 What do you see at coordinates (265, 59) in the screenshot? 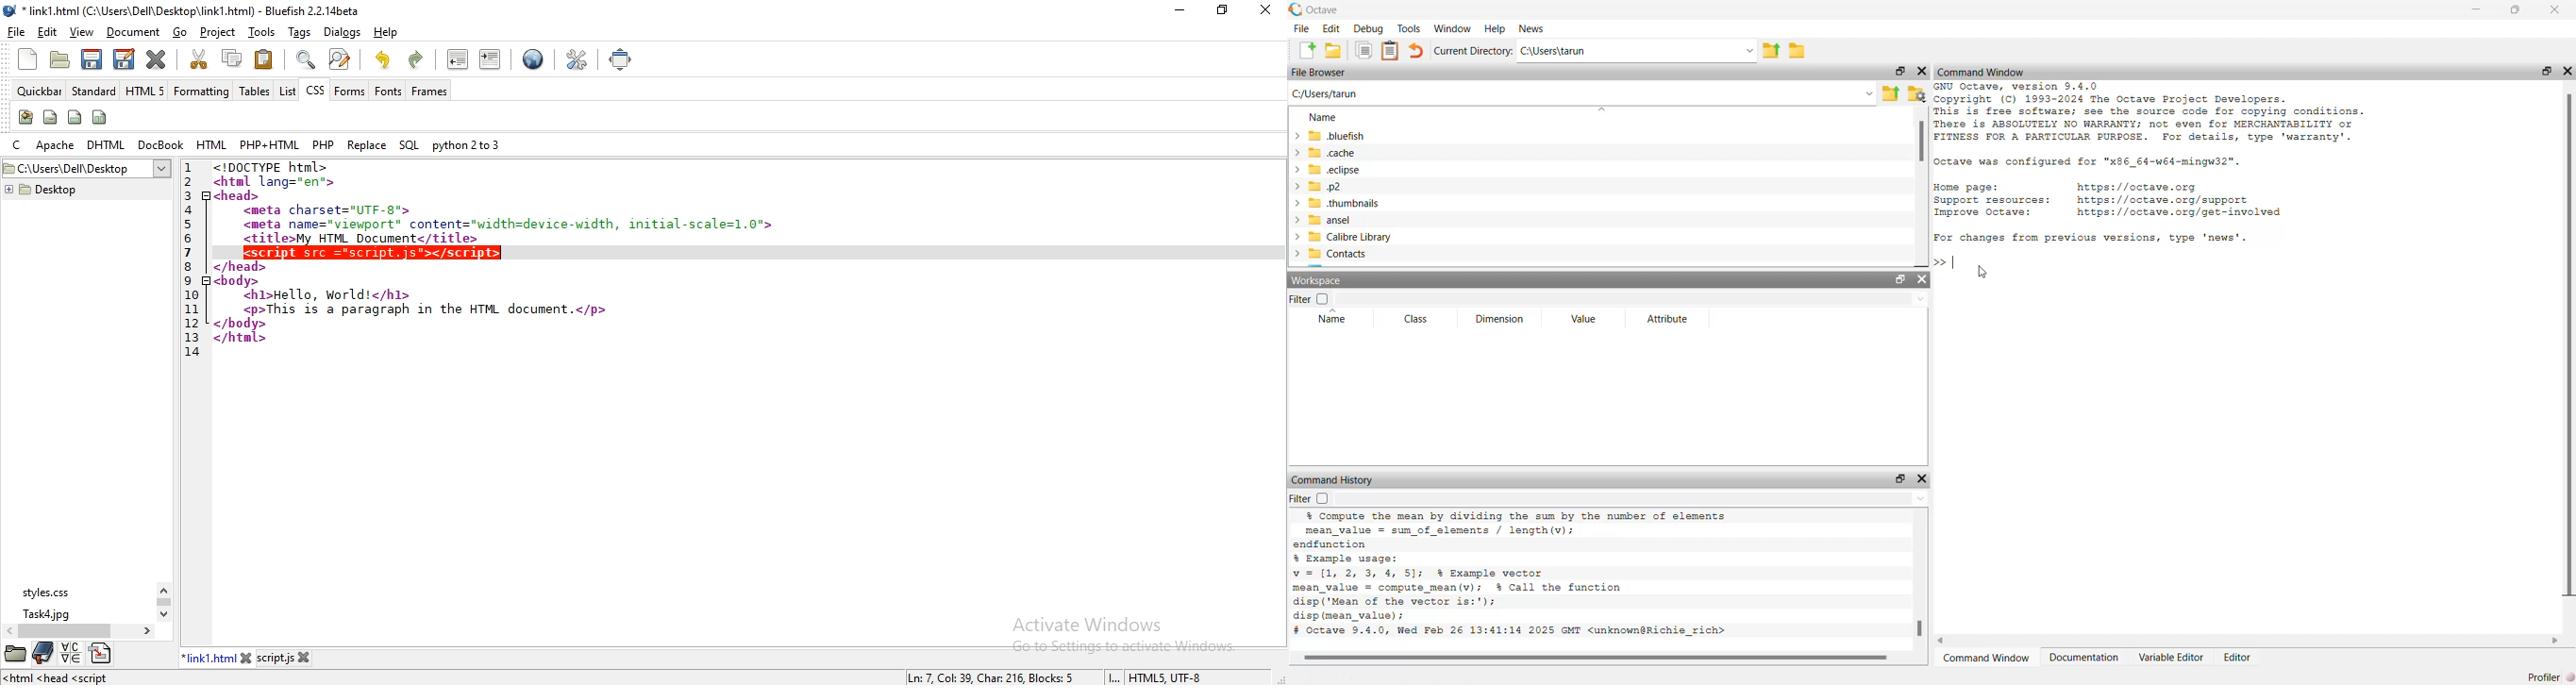
I see `paste` at bounding box center [265, 59].